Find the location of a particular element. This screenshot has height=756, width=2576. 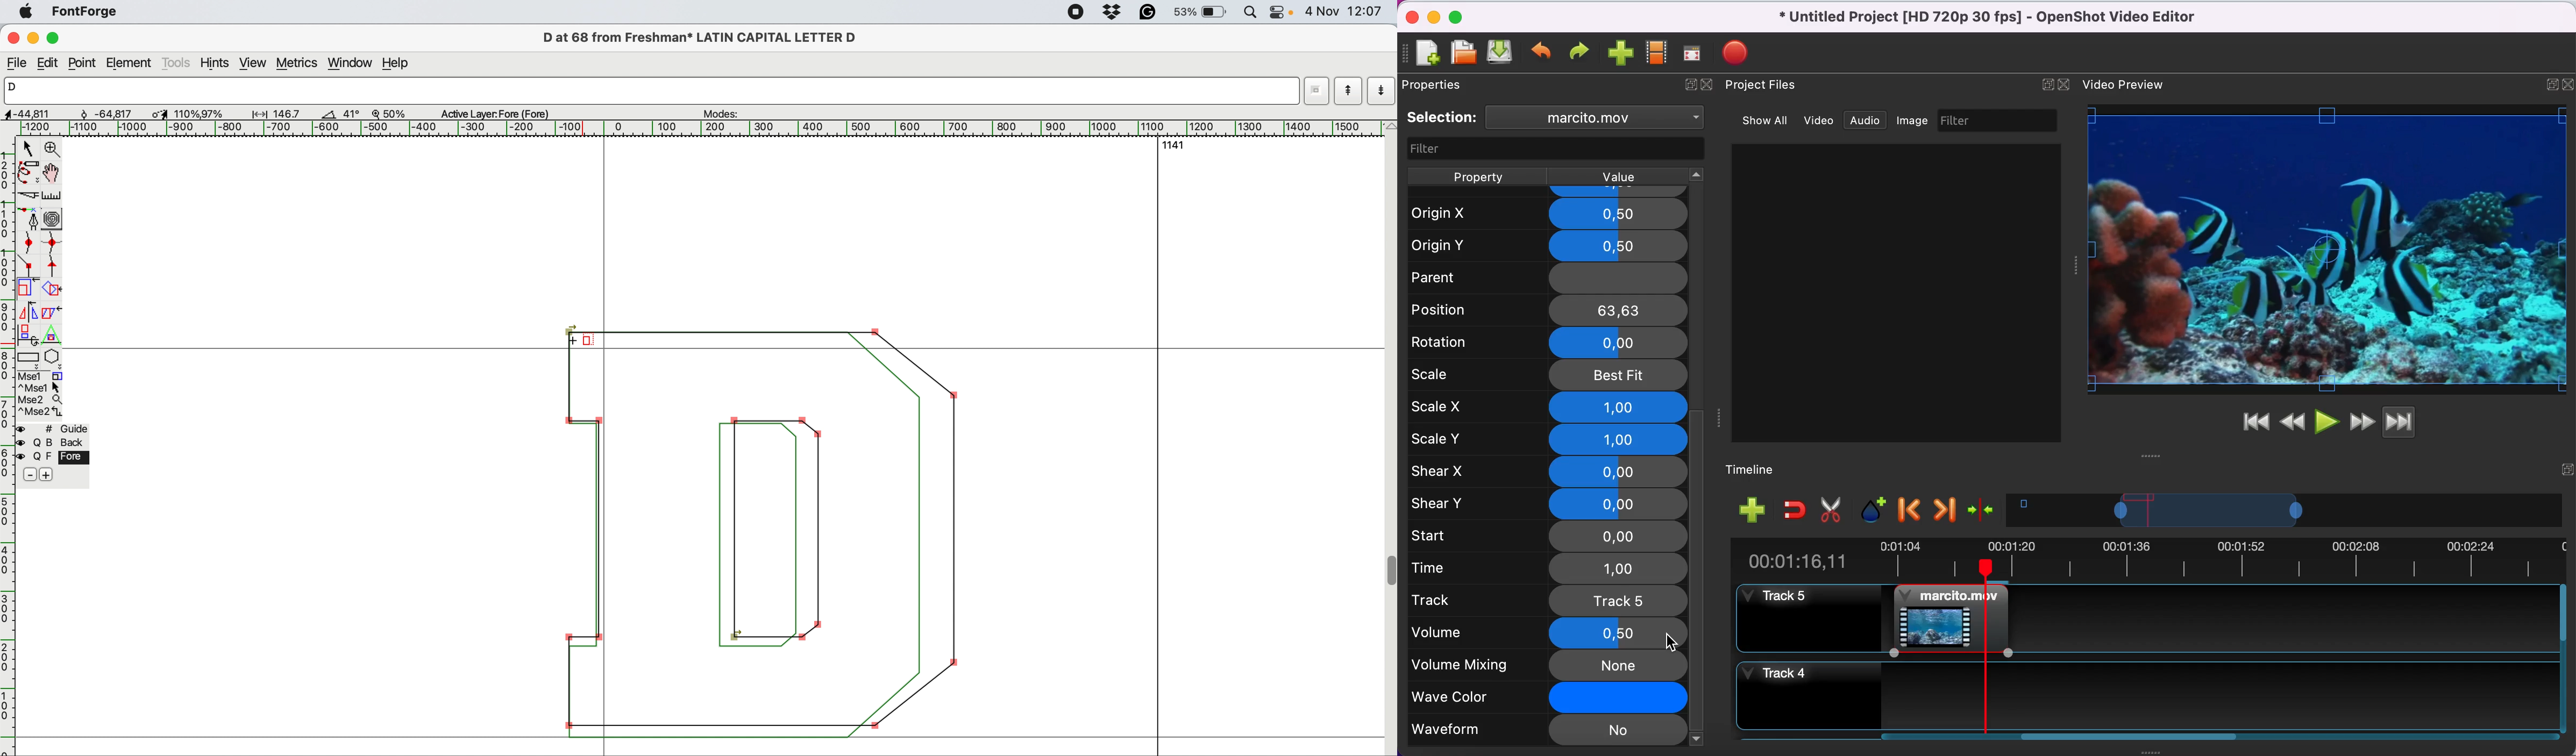

close is located at coordinates (1410, 16).